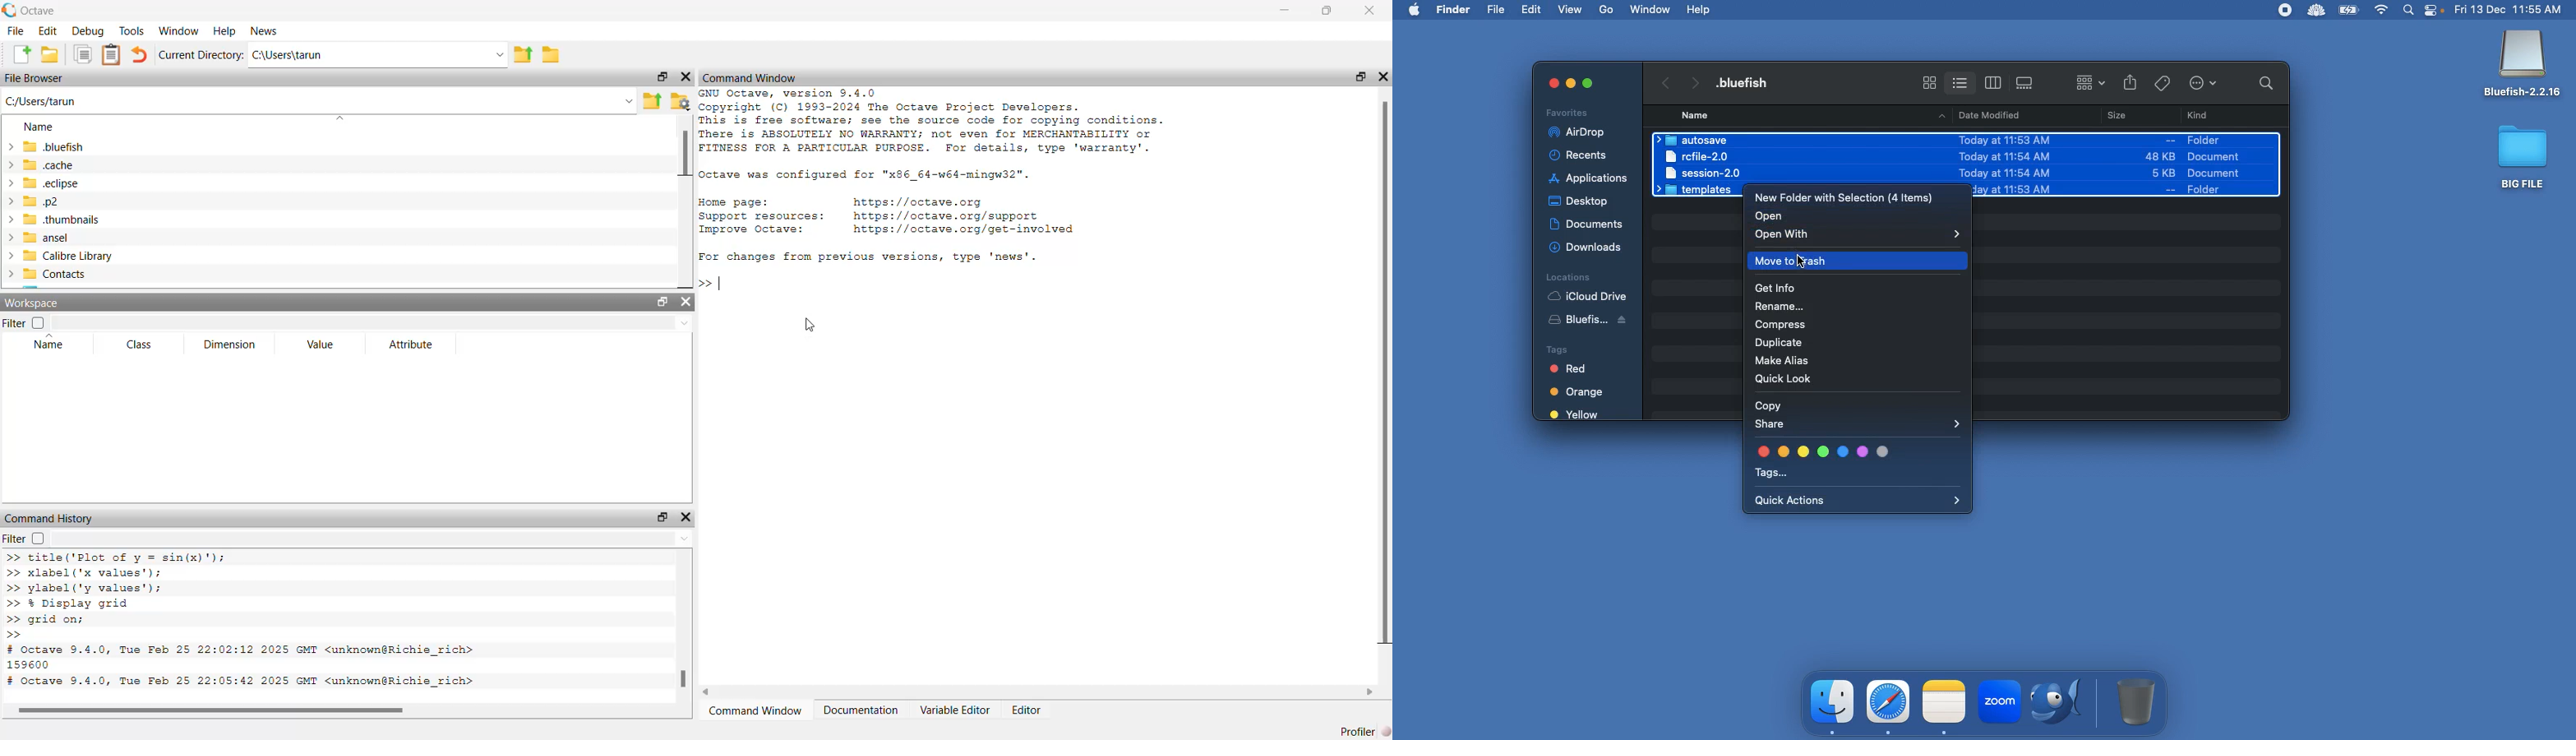  I want to click on scroll bar, so click(1384, 373).